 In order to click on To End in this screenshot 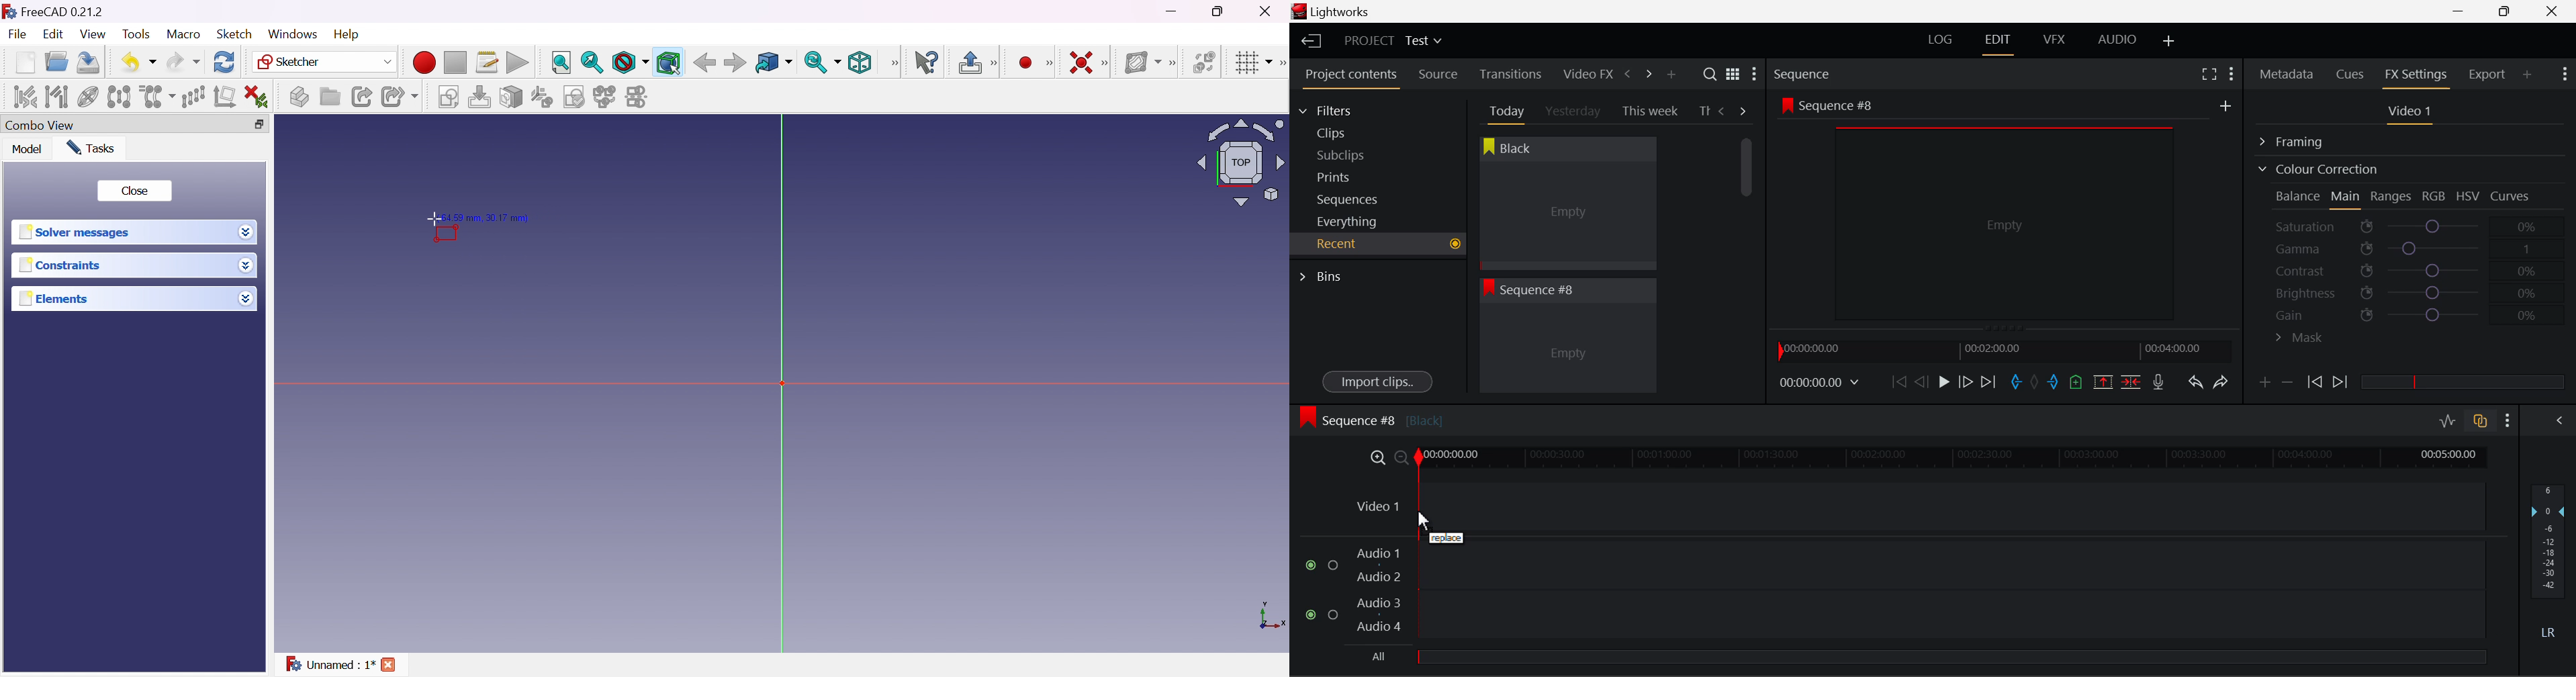, I will do `click(1988, 382)`.